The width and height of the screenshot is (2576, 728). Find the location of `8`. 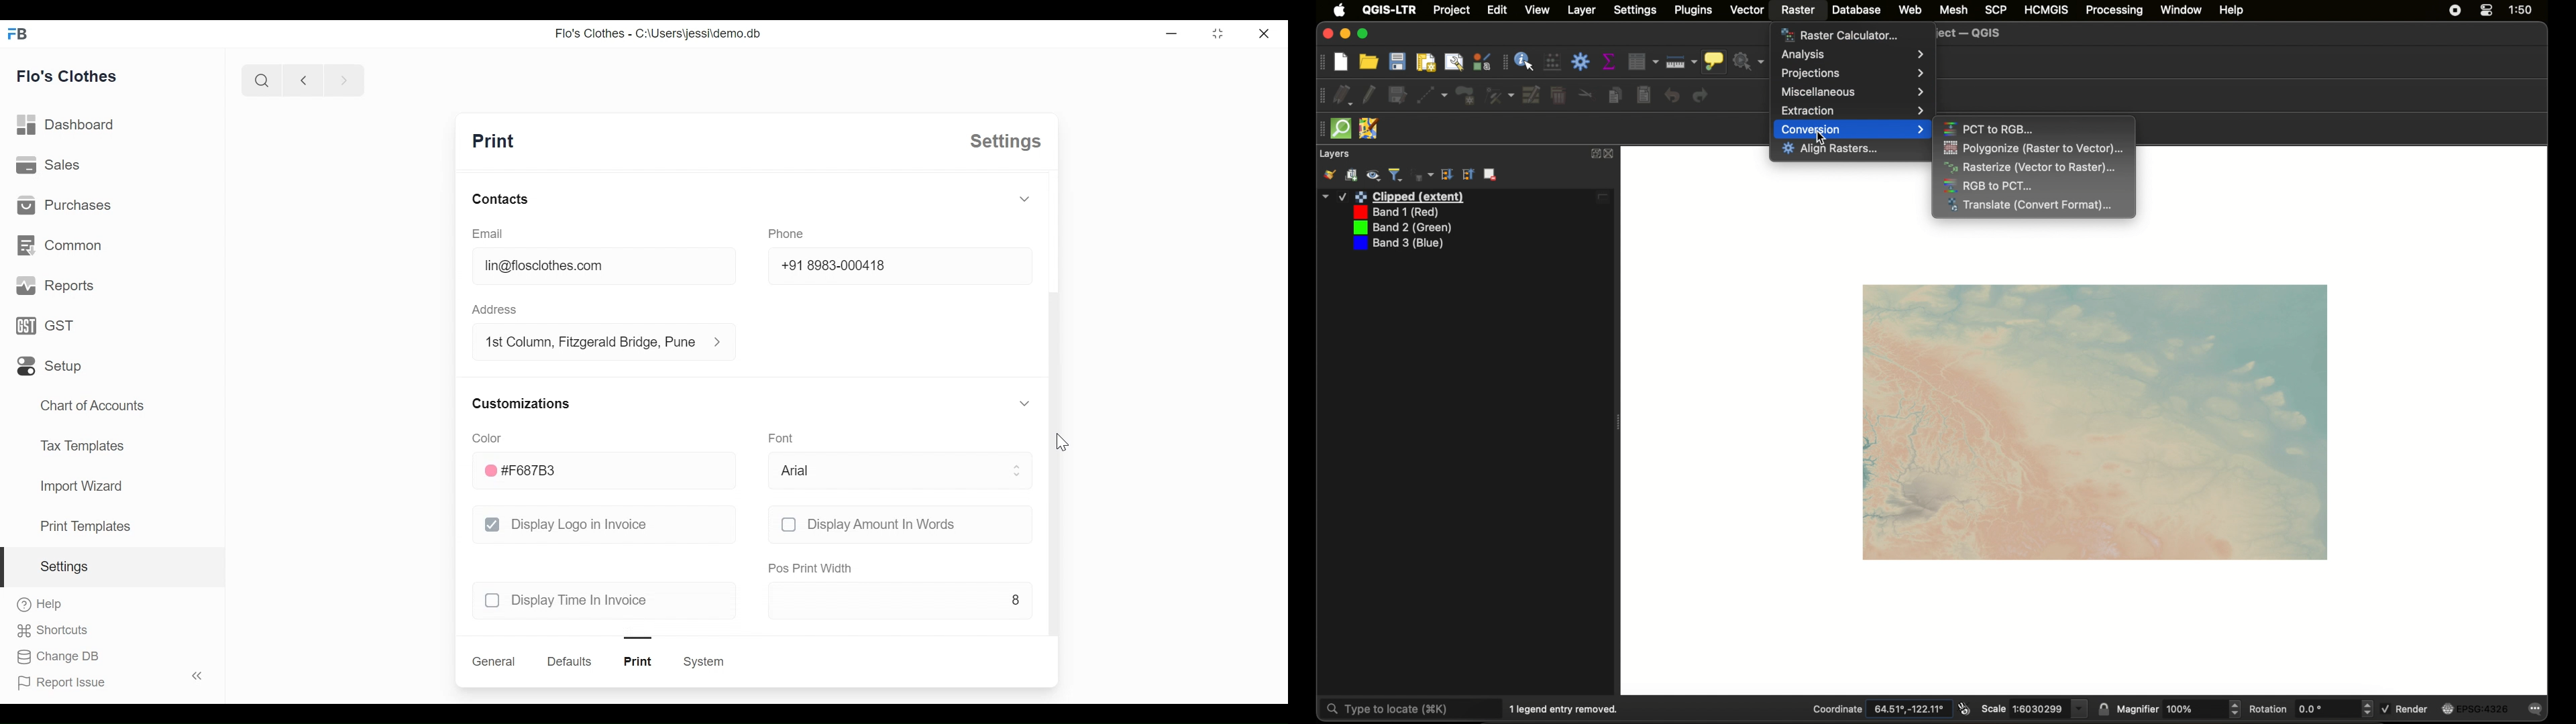

8 is located at coordinates (900, 599).